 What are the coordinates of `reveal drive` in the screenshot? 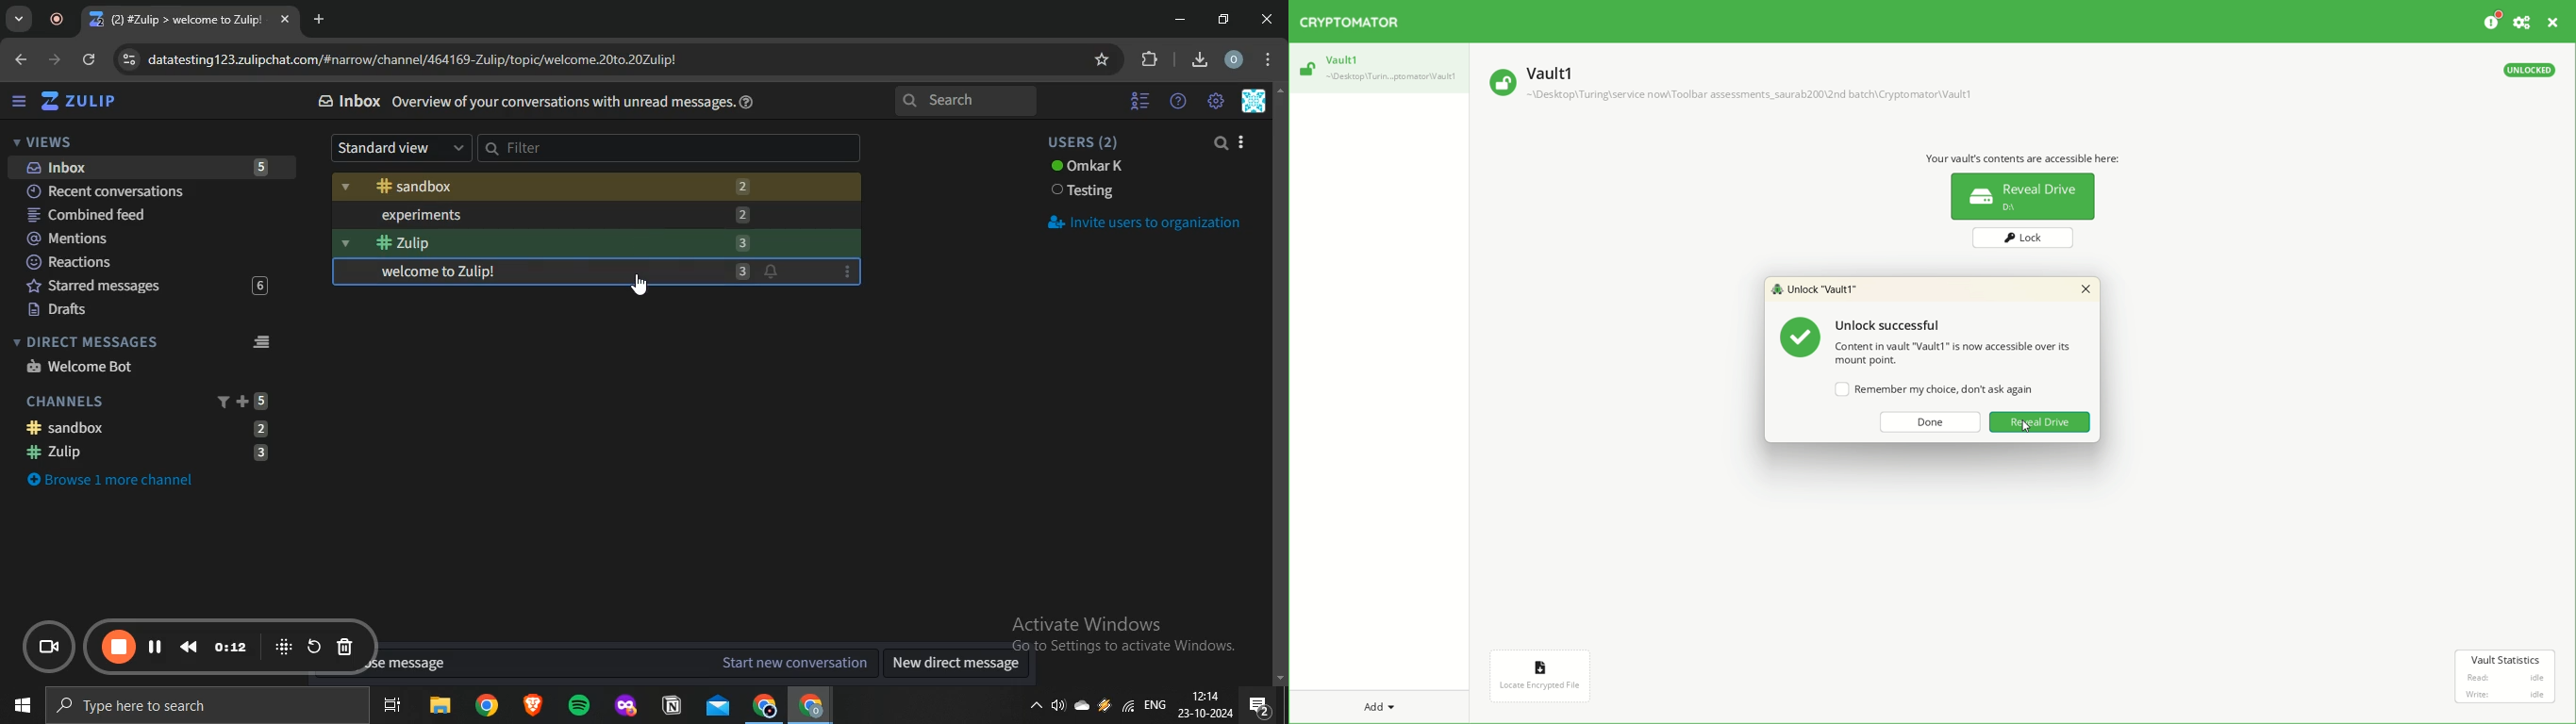 It's located at (2042, 424).